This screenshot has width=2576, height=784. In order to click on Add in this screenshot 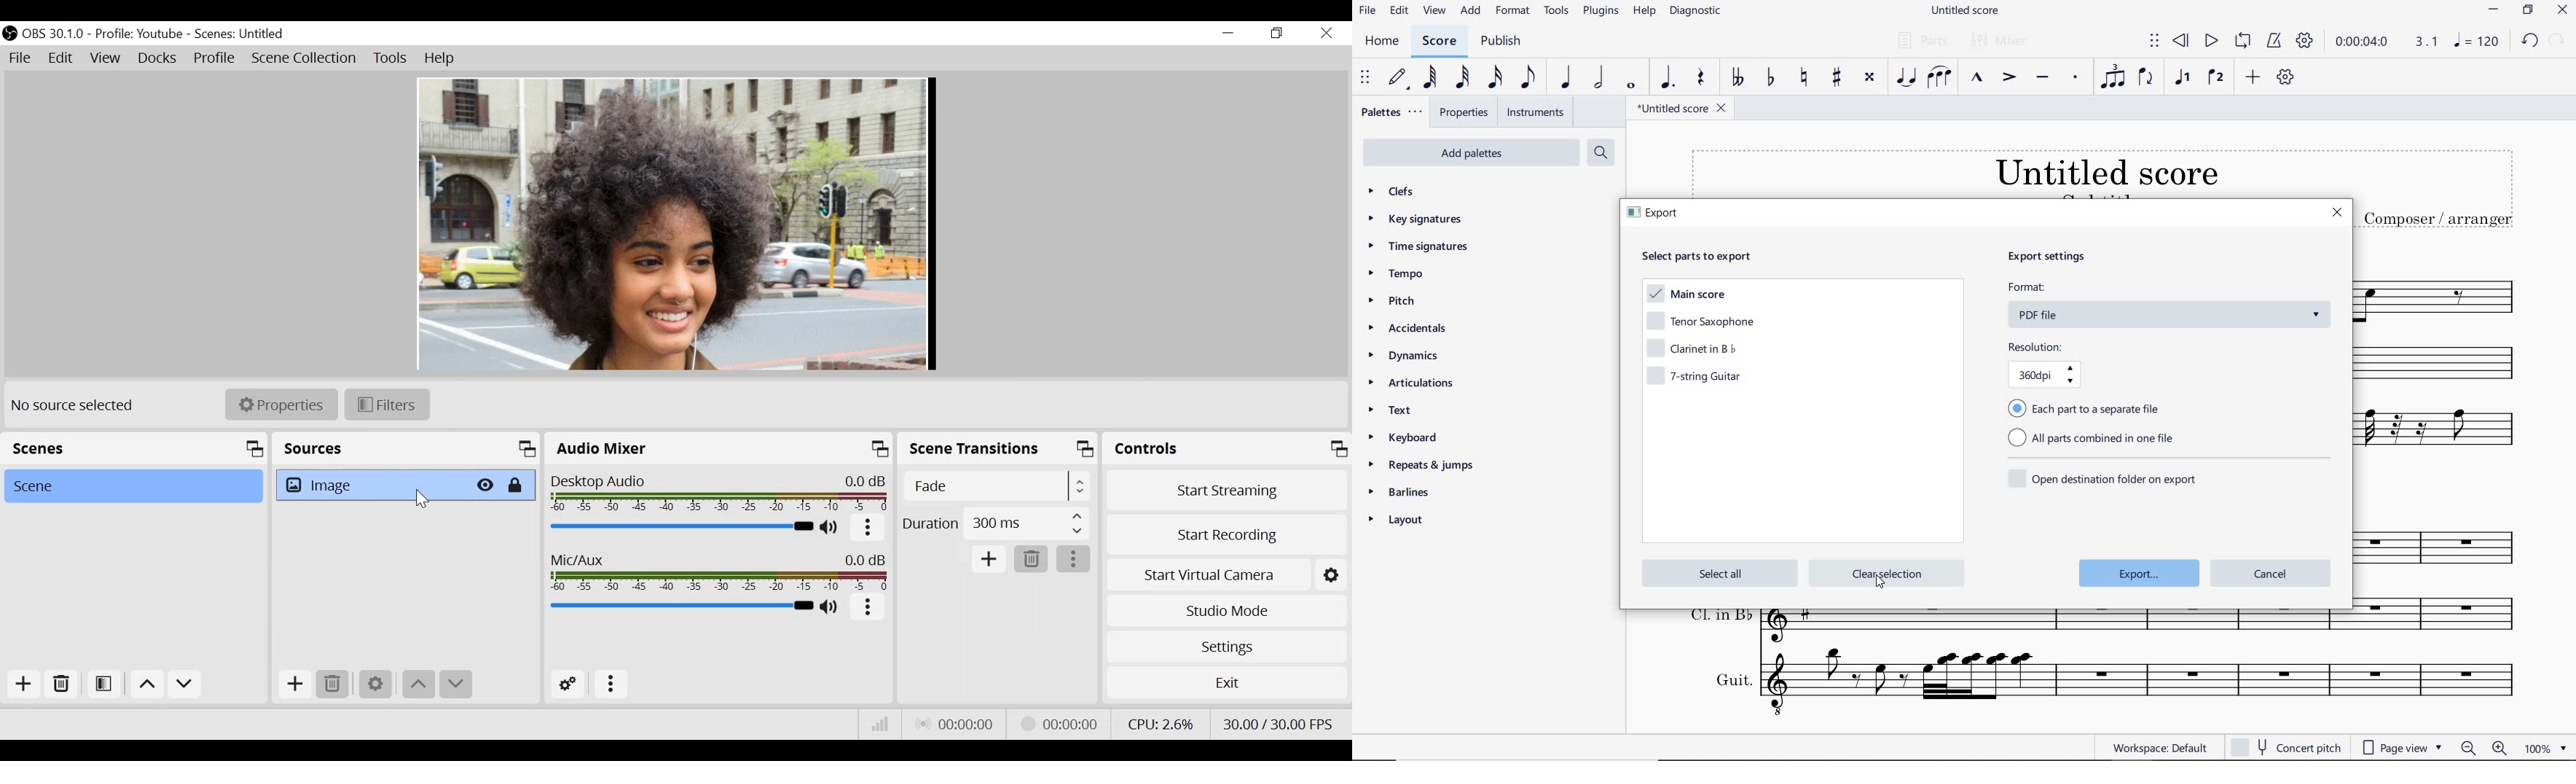, I will do `click(29, 685)`.